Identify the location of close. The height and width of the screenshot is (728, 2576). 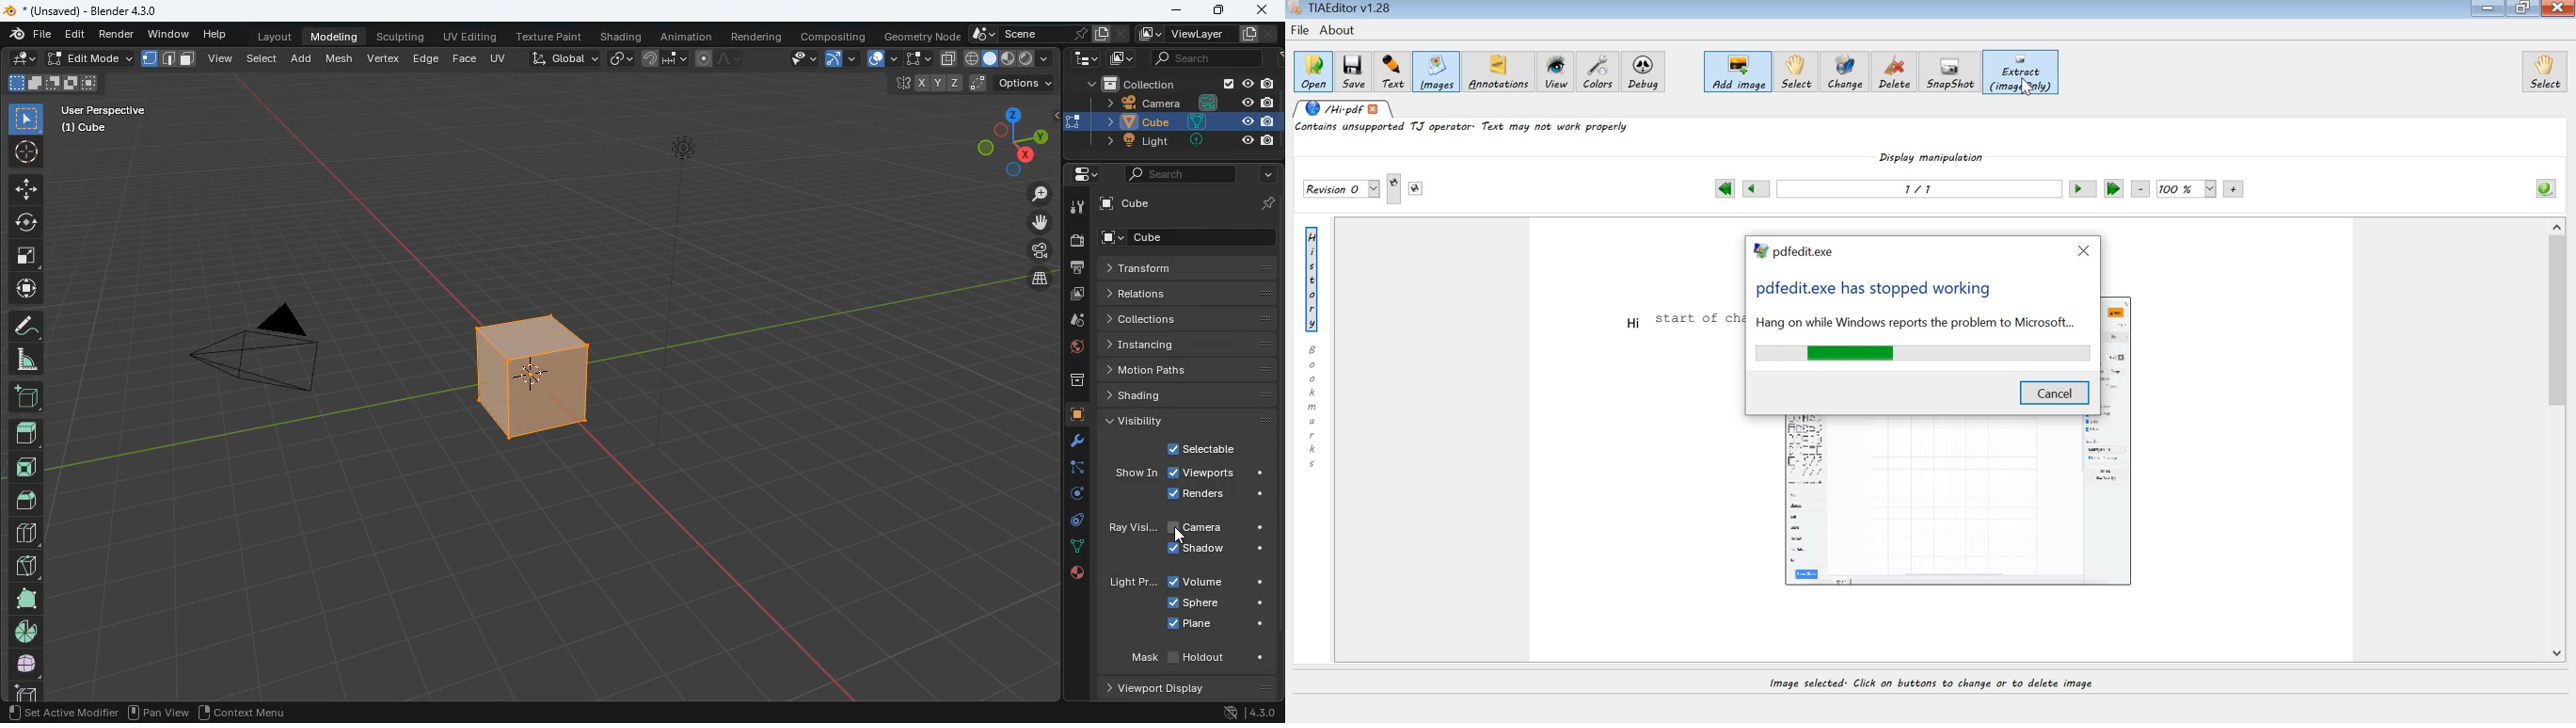
(1261, 9).